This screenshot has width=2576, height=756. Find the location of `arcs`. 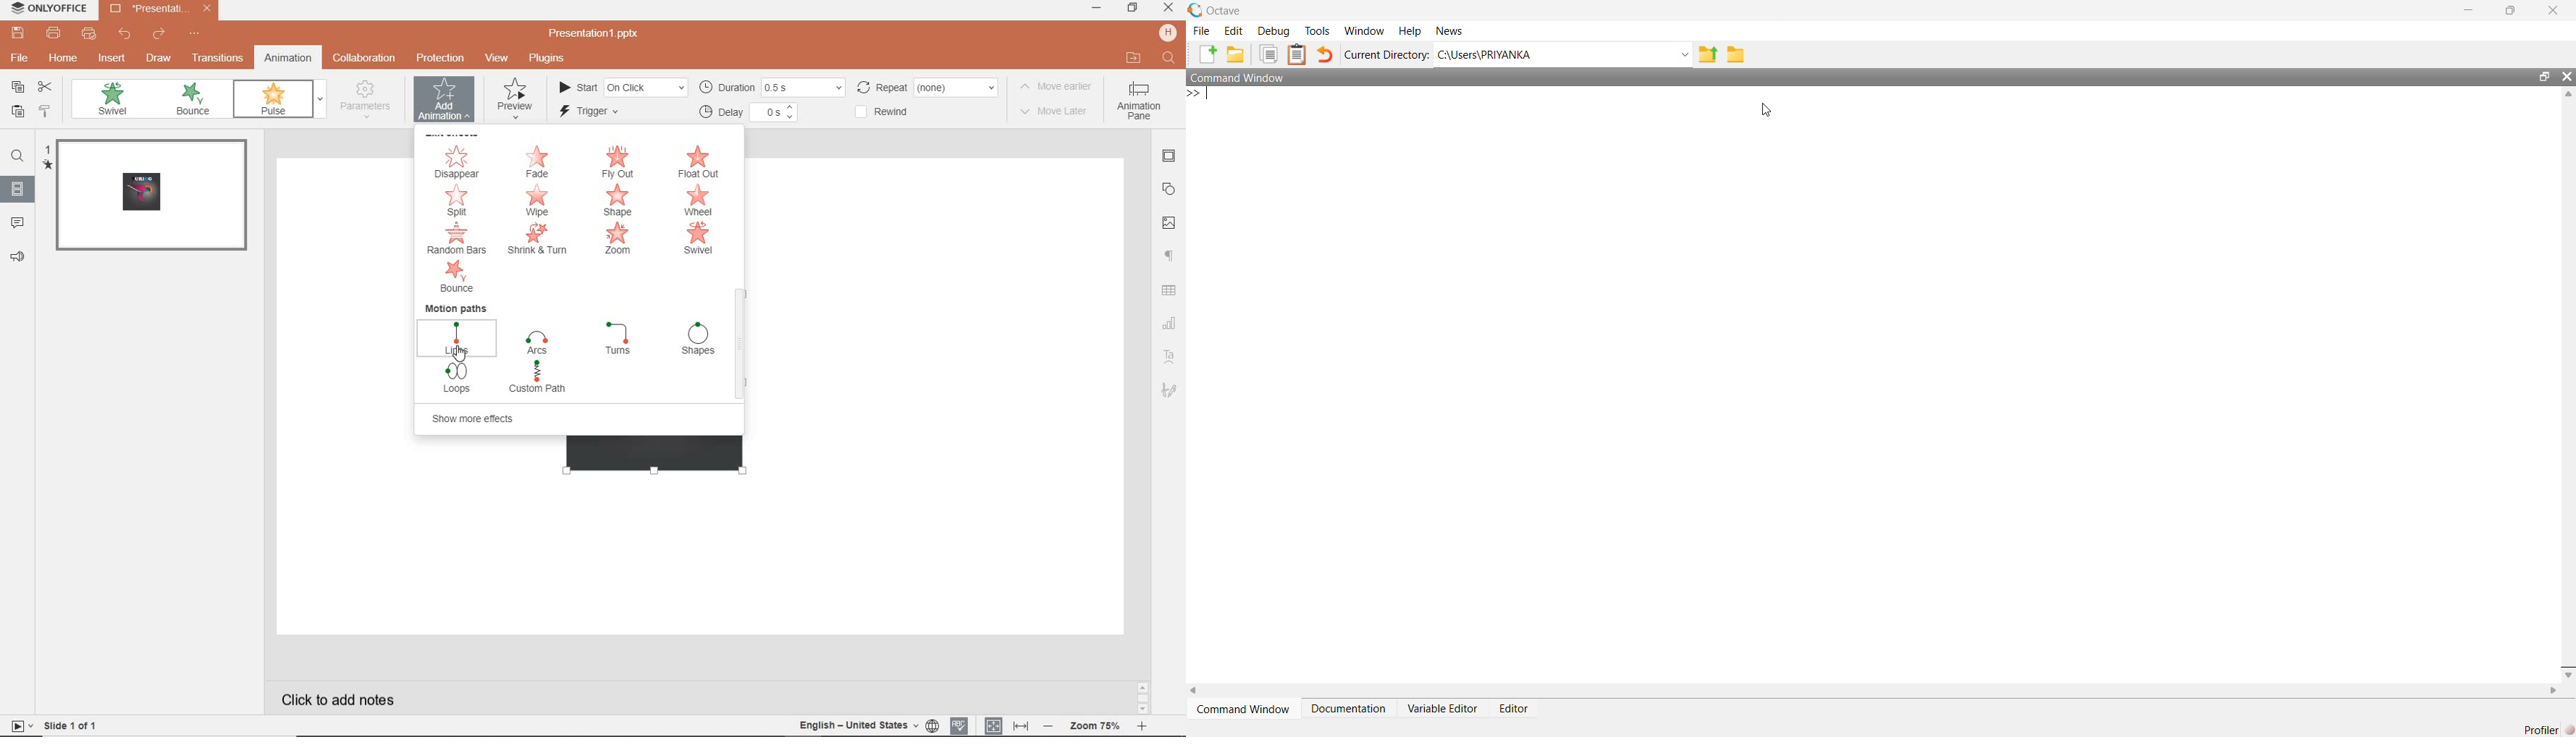

arcs is located at coordinates (537, 343).